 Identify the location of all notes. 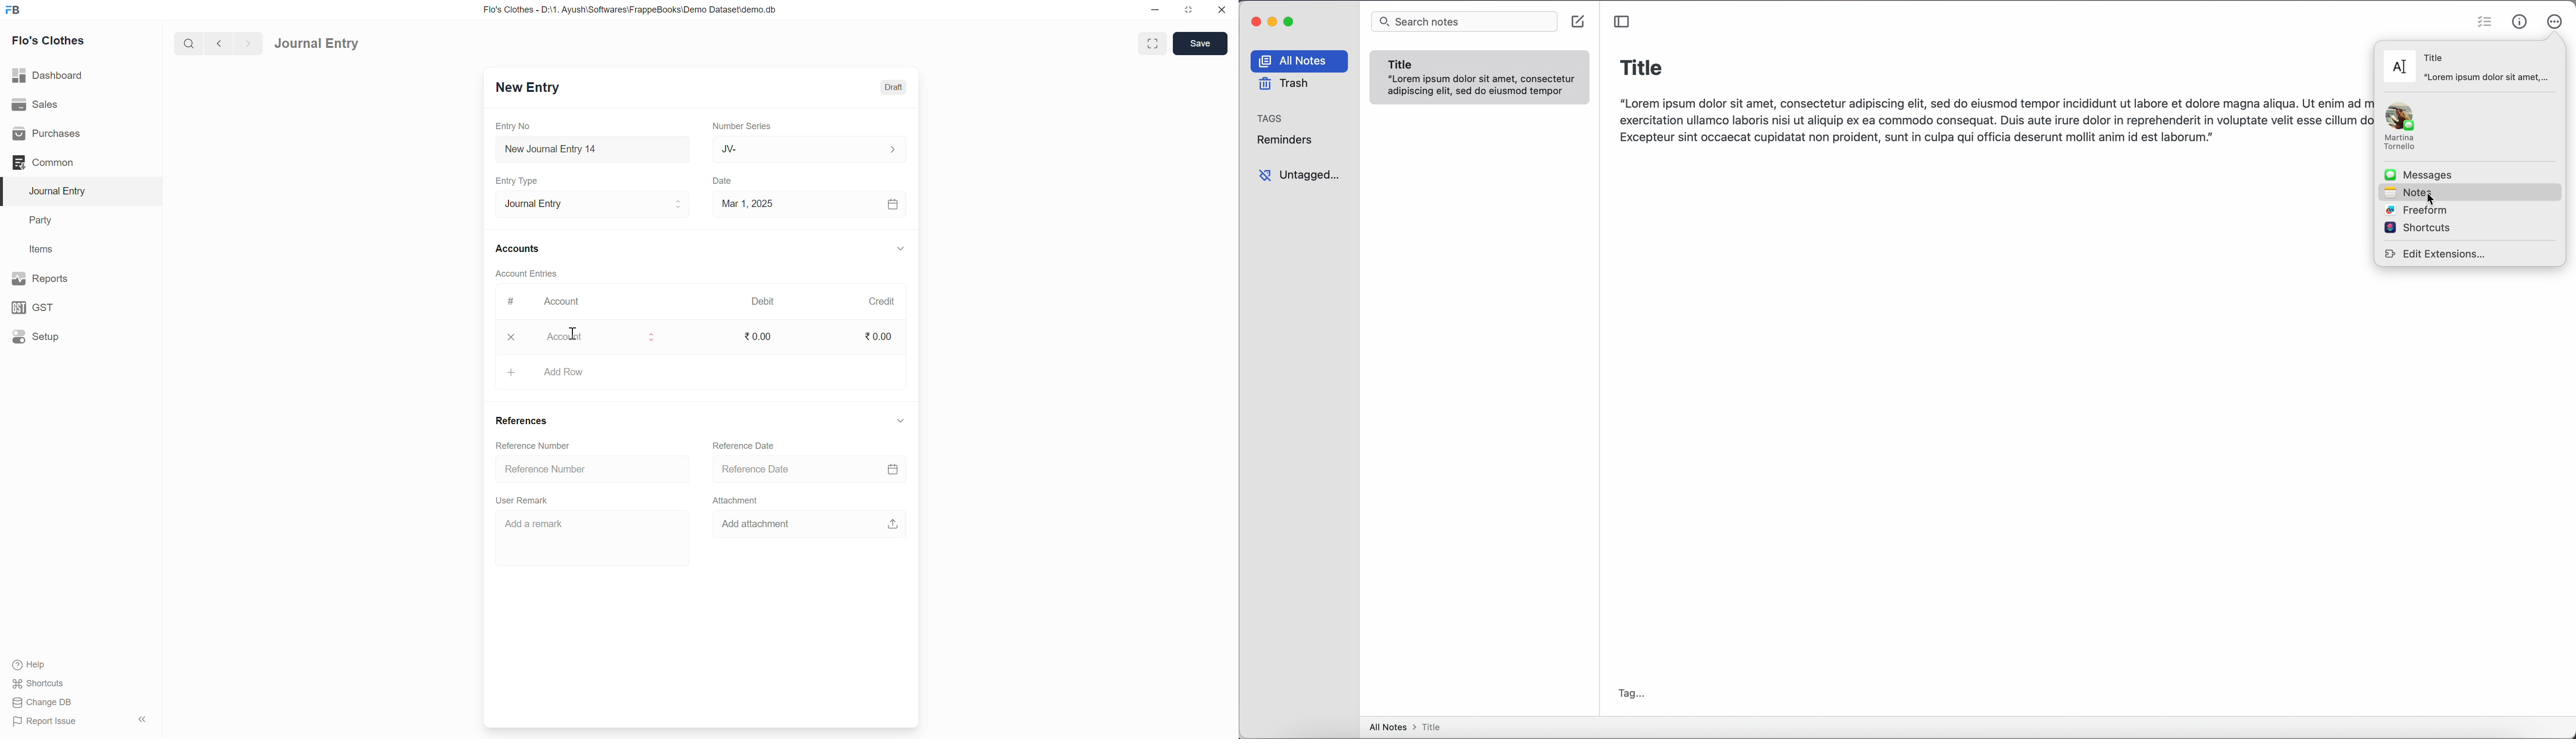
(1301, 61).